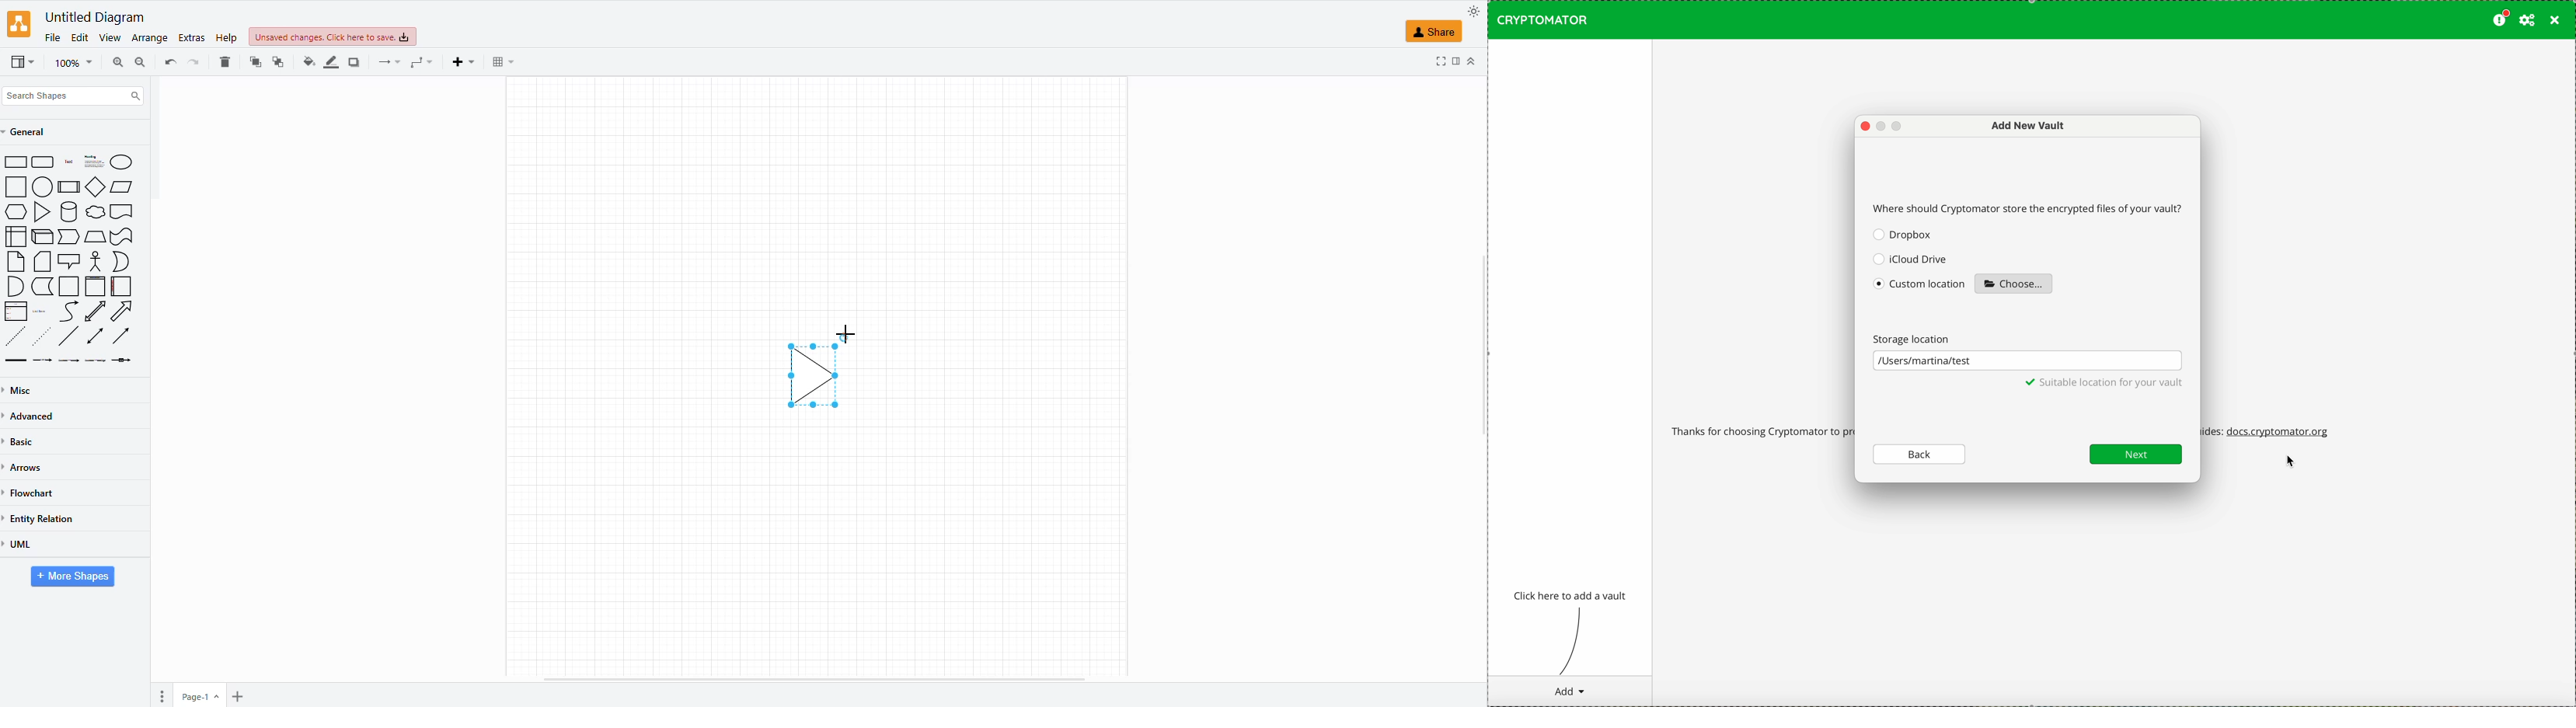  What do you see at coordinates (1910, 258) in the screenshot?
I see `iCloud Drive` at bounding box center [1910, 258].